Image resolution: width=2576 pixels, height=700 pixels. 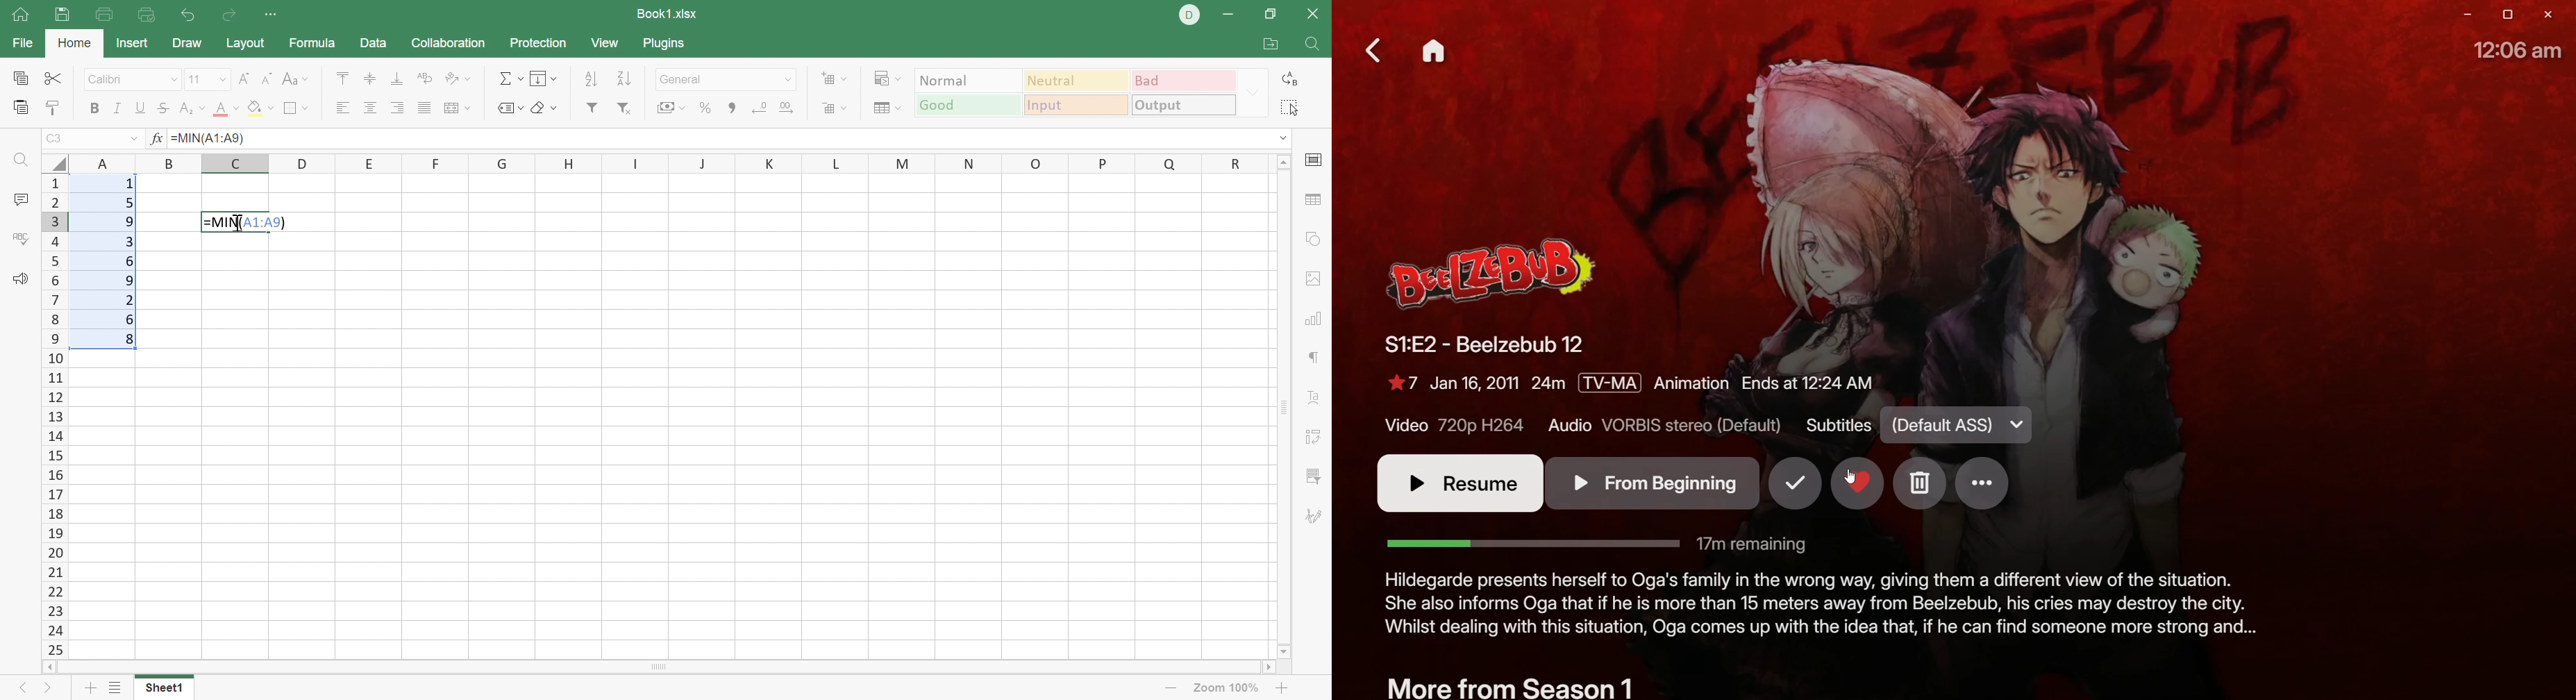 I want to click on Output, so click(x=1183, y=106).